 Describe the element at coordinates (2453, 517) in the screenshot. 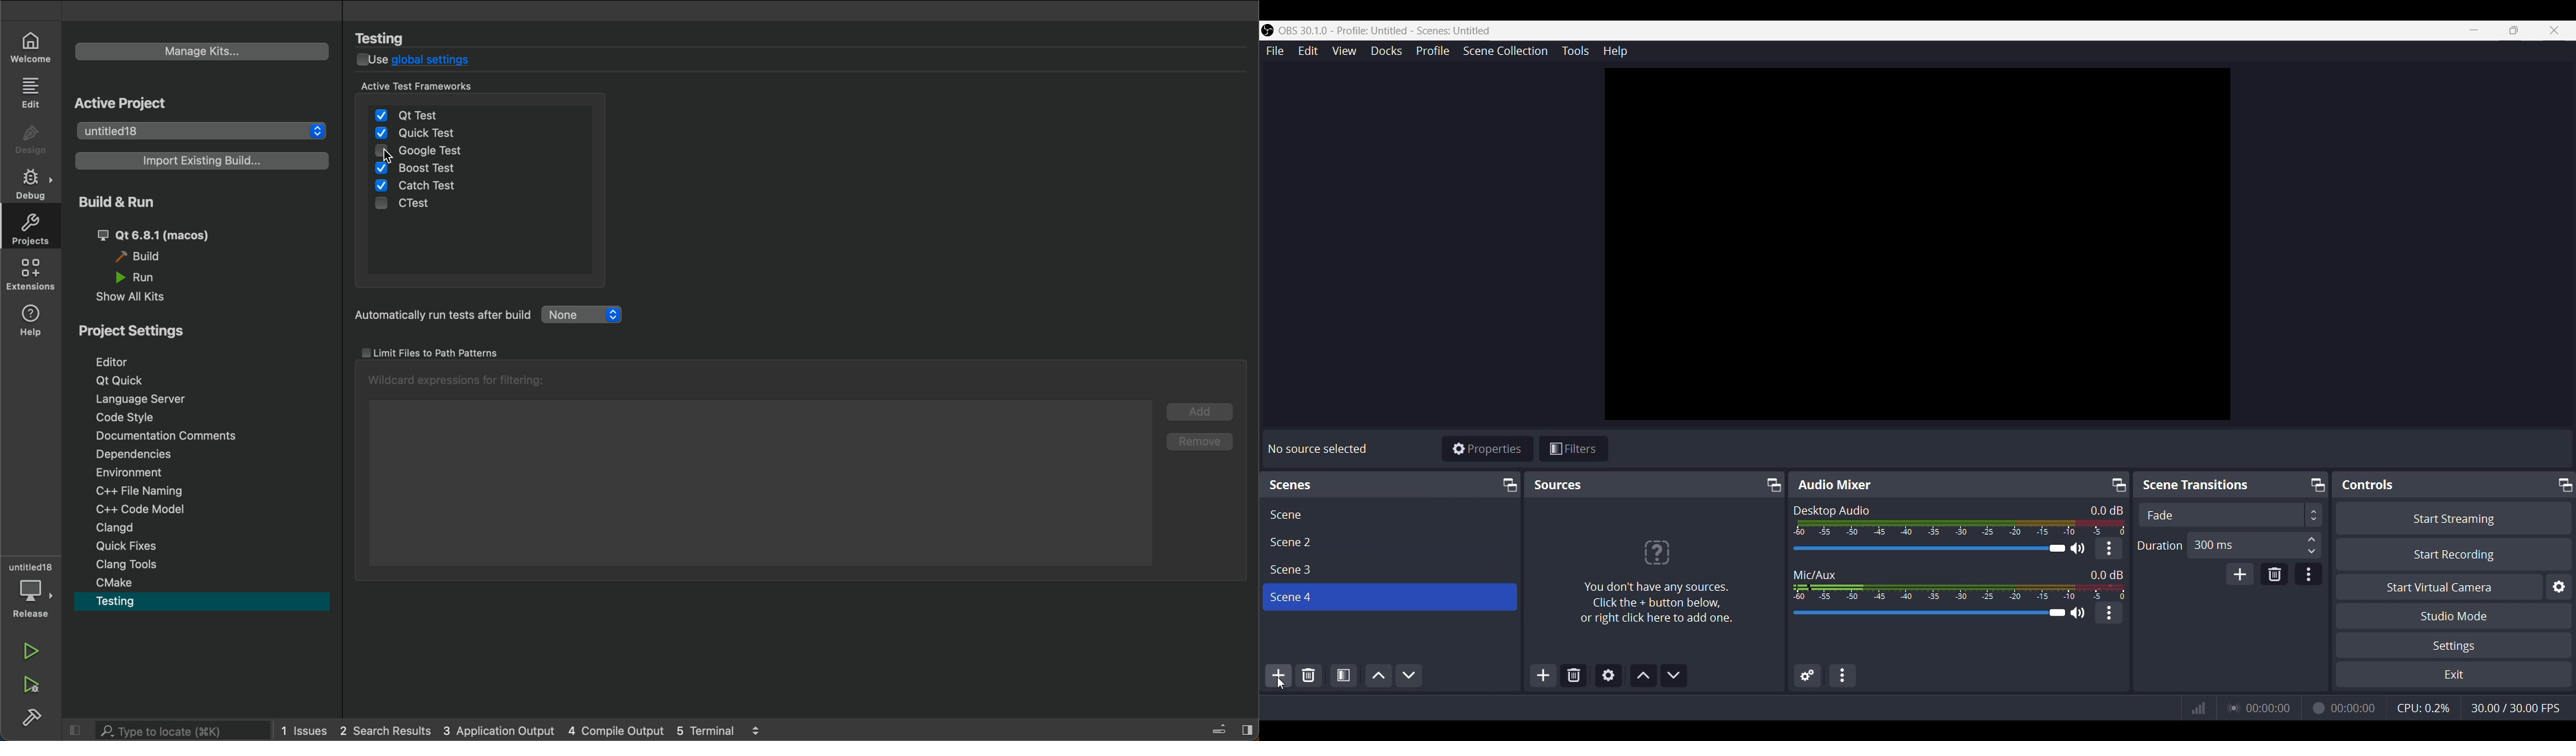

I see `Start Streaming` at that location.